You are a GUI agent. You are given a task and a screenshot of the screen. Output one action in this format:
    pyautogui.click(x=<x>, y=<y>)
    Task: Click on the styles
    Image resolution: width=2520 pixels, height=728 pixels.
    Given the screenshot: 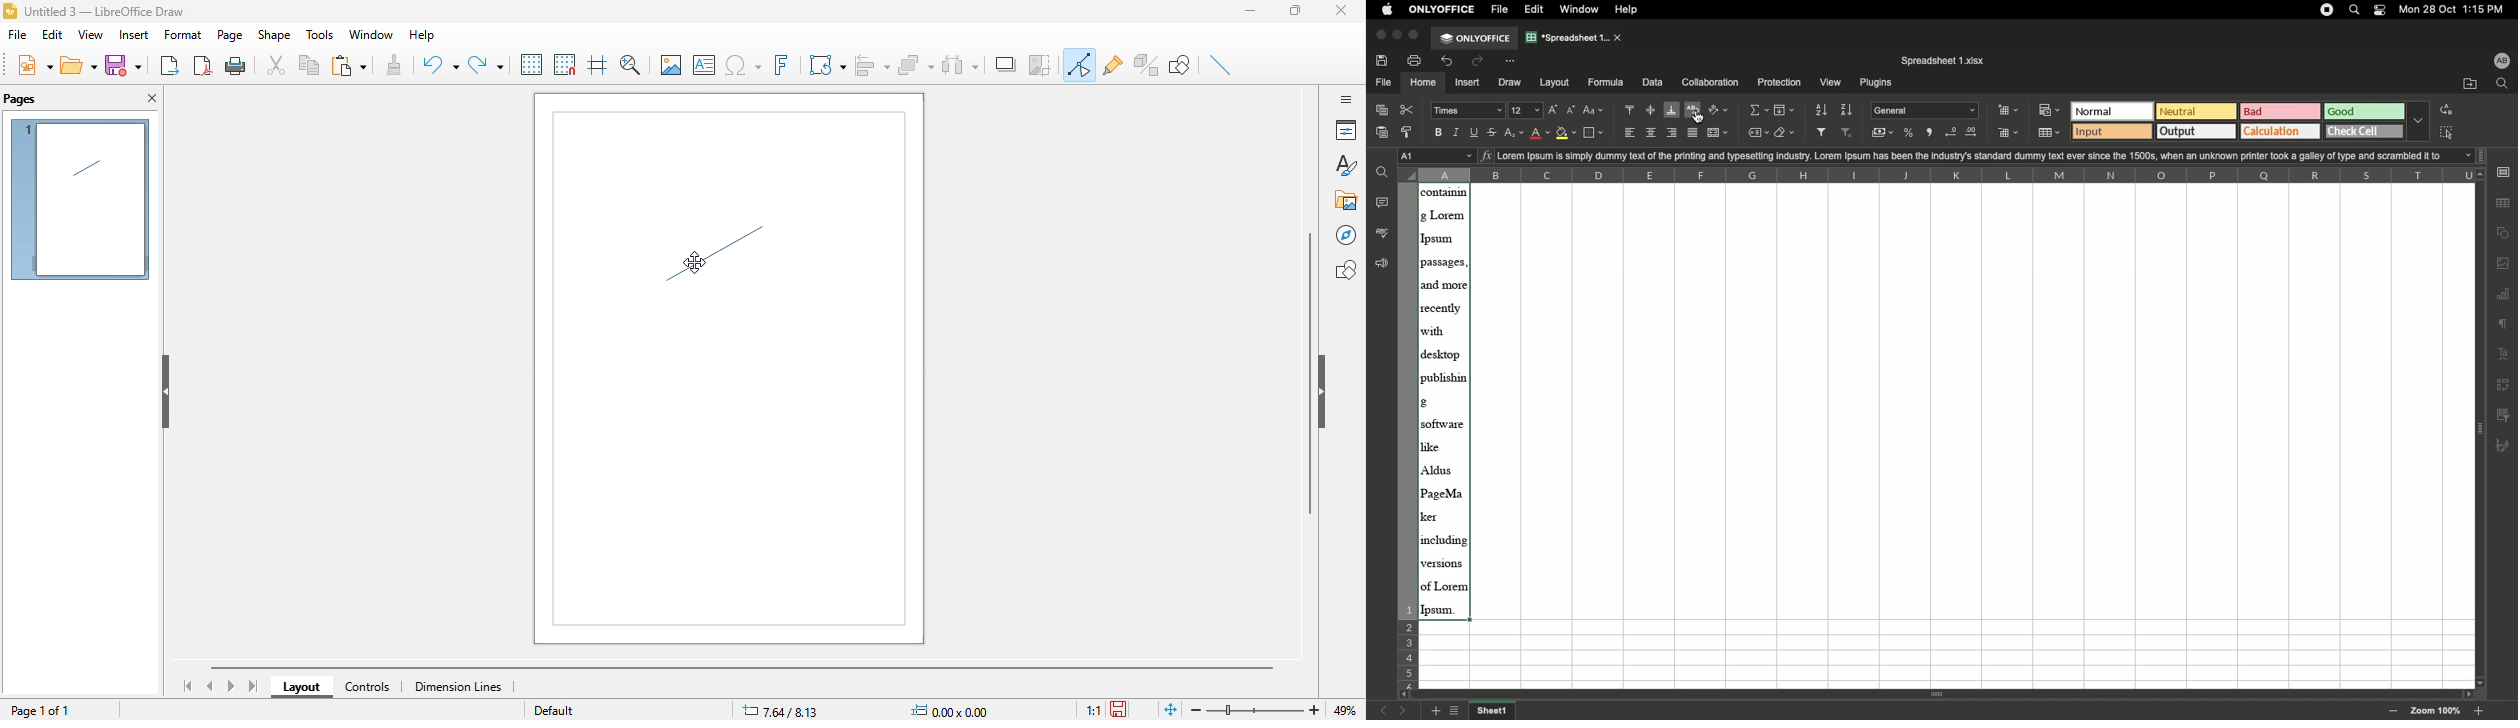 What is the action you would take?
    pyautogui.click(x=1345, y=167)
    